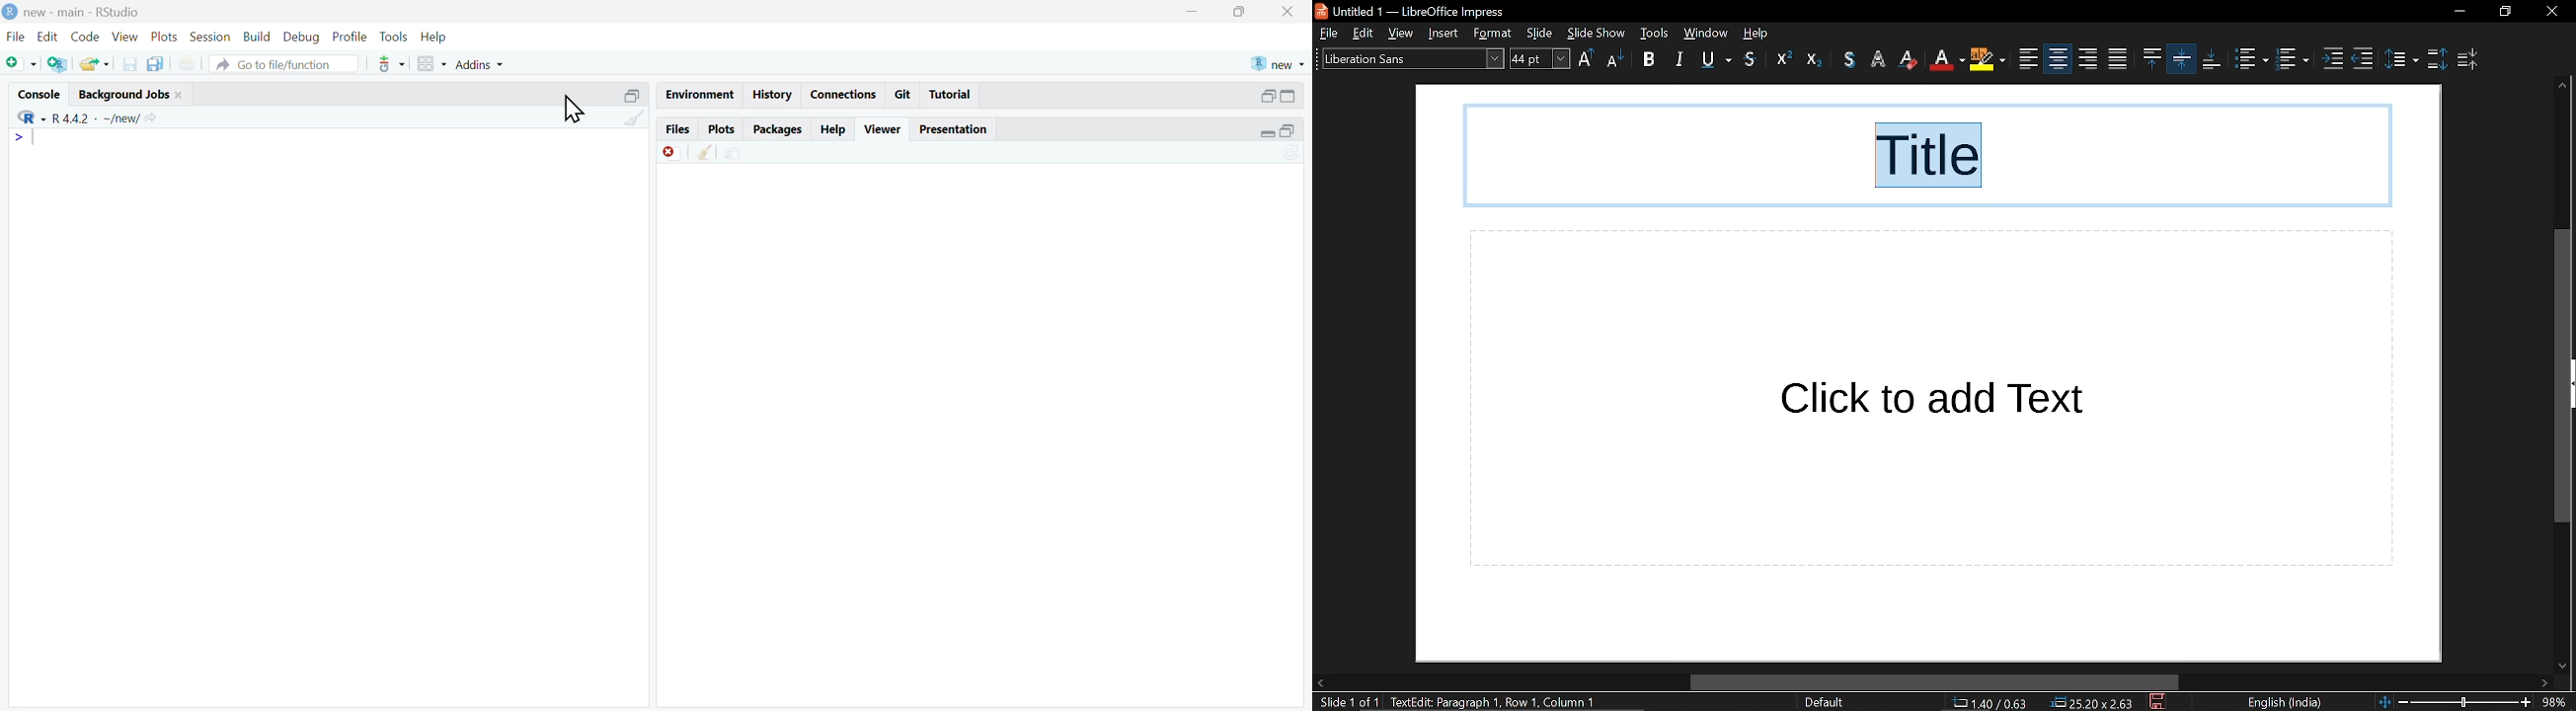  Describe the element at coordinates (1655, 33) in the screenshot. I see `tools` at that location.